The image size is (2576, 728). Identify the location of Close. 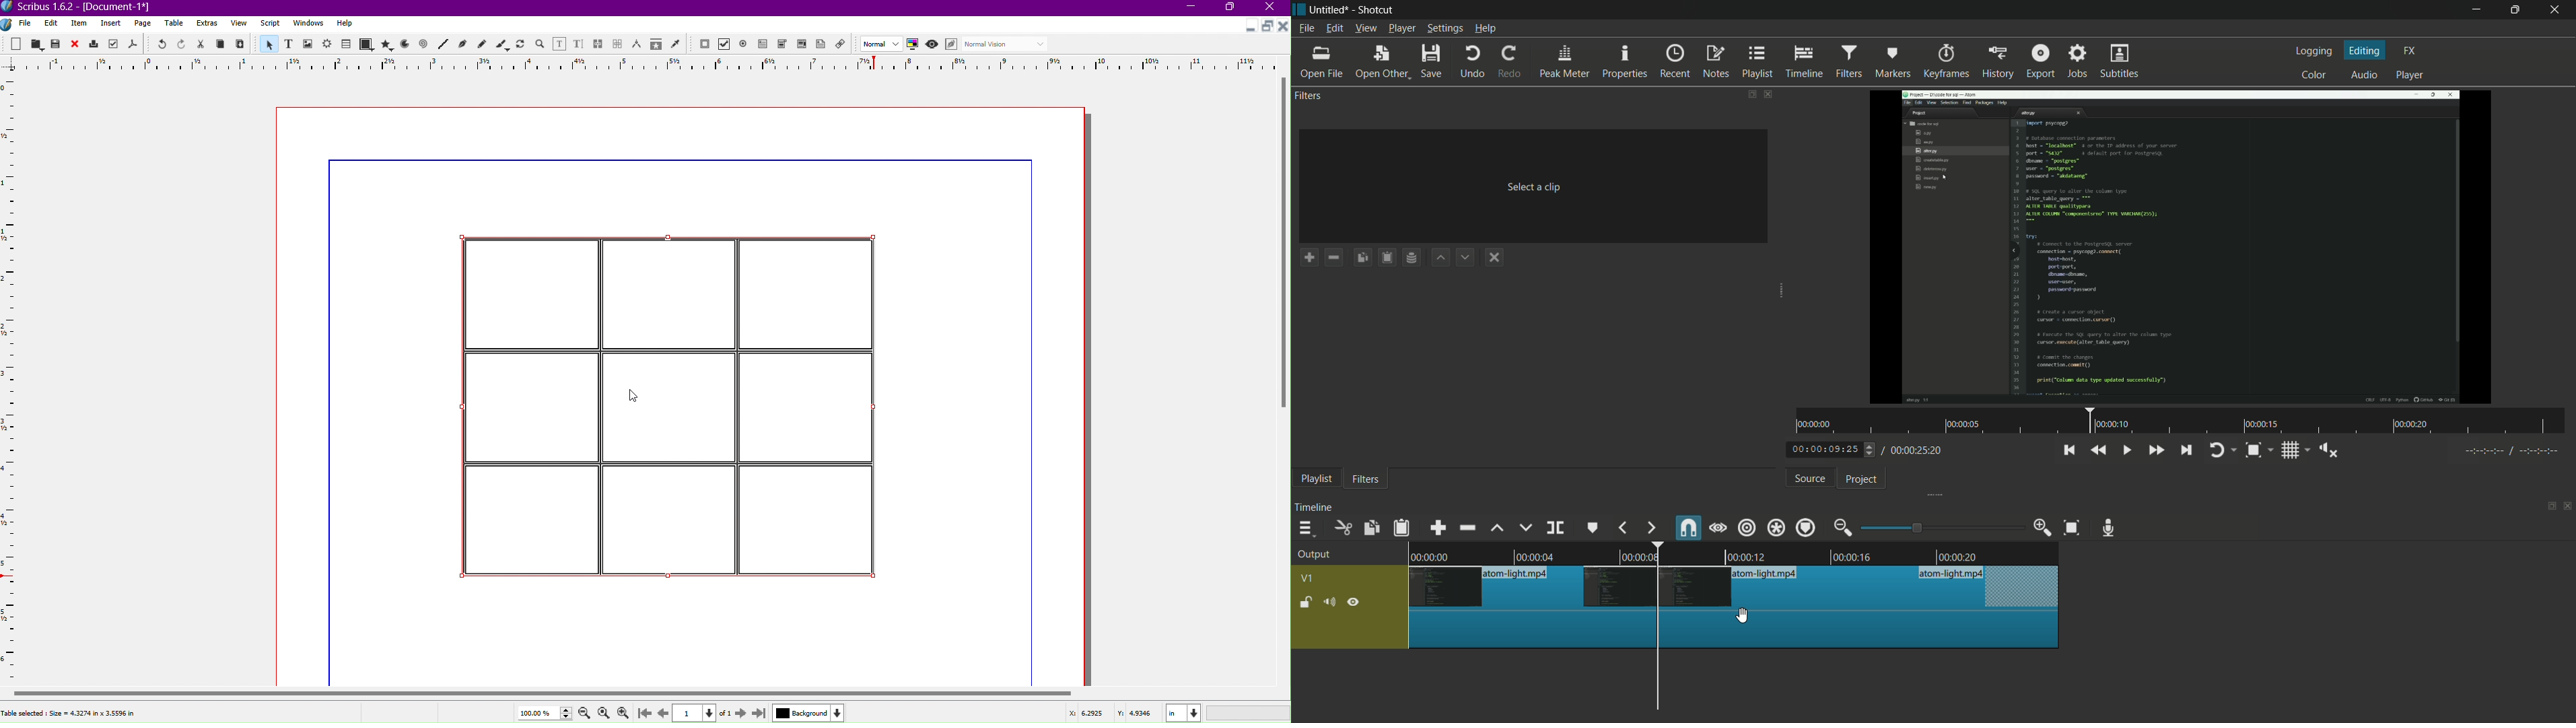
(1274, 8).